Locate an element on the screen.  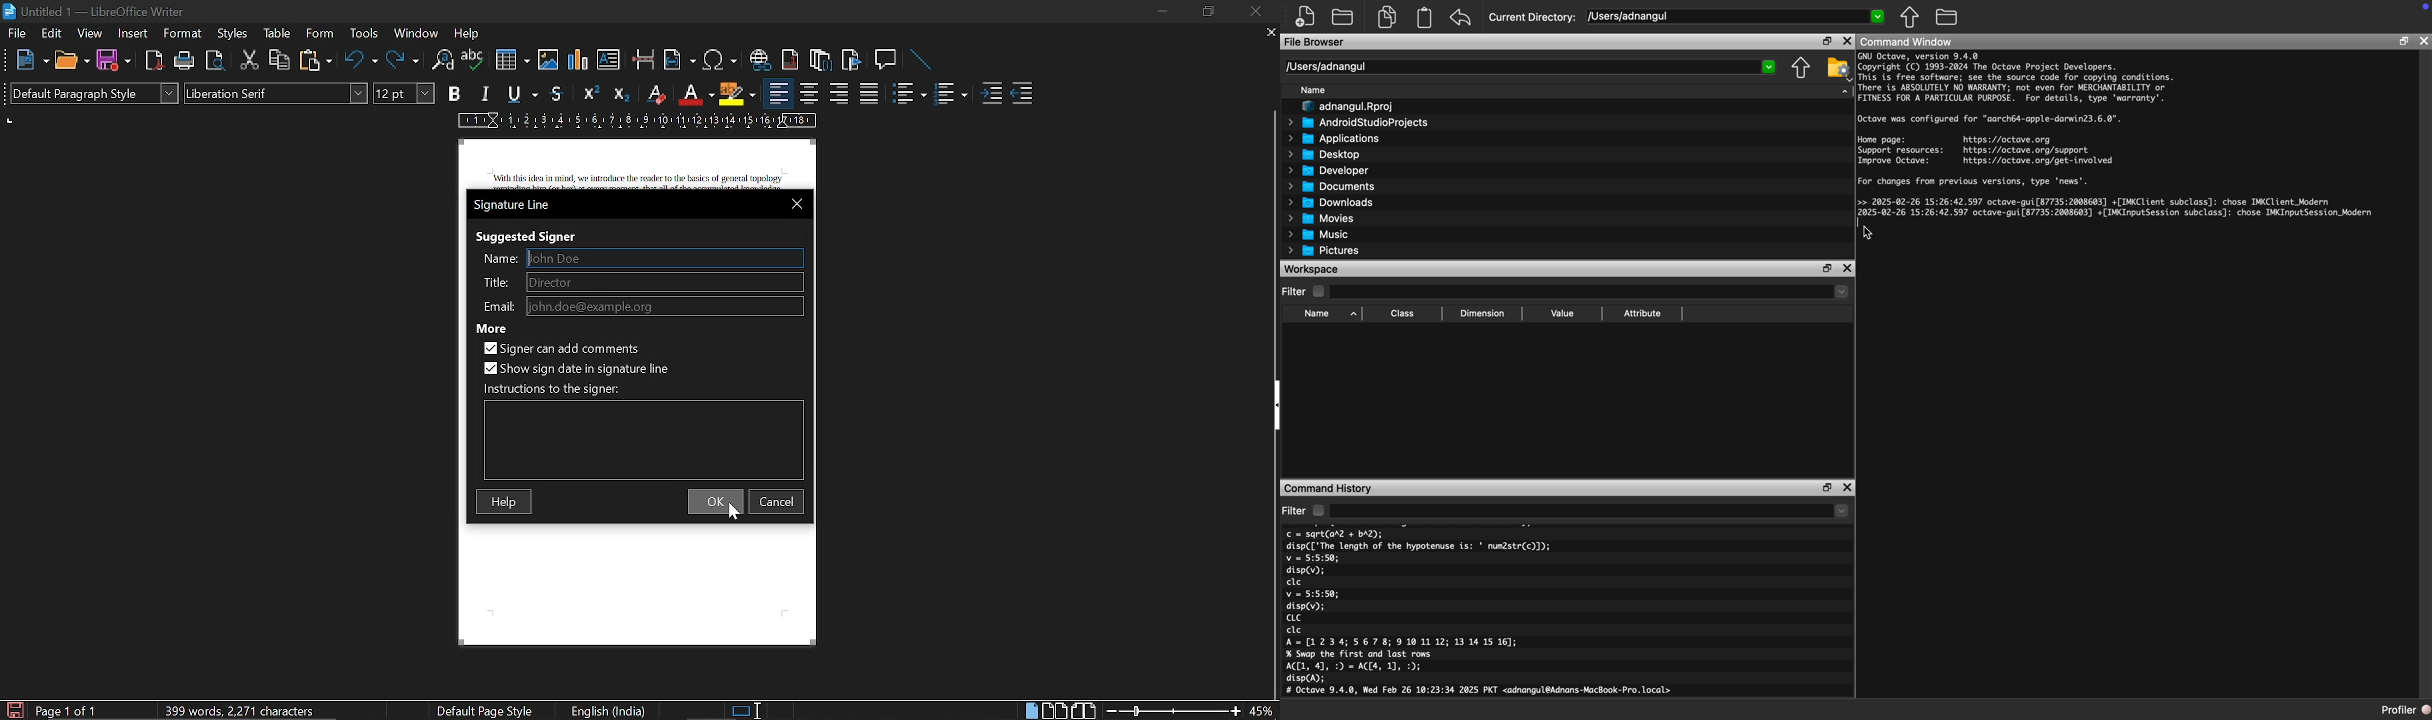
scale is located at coordinates (638, 121).